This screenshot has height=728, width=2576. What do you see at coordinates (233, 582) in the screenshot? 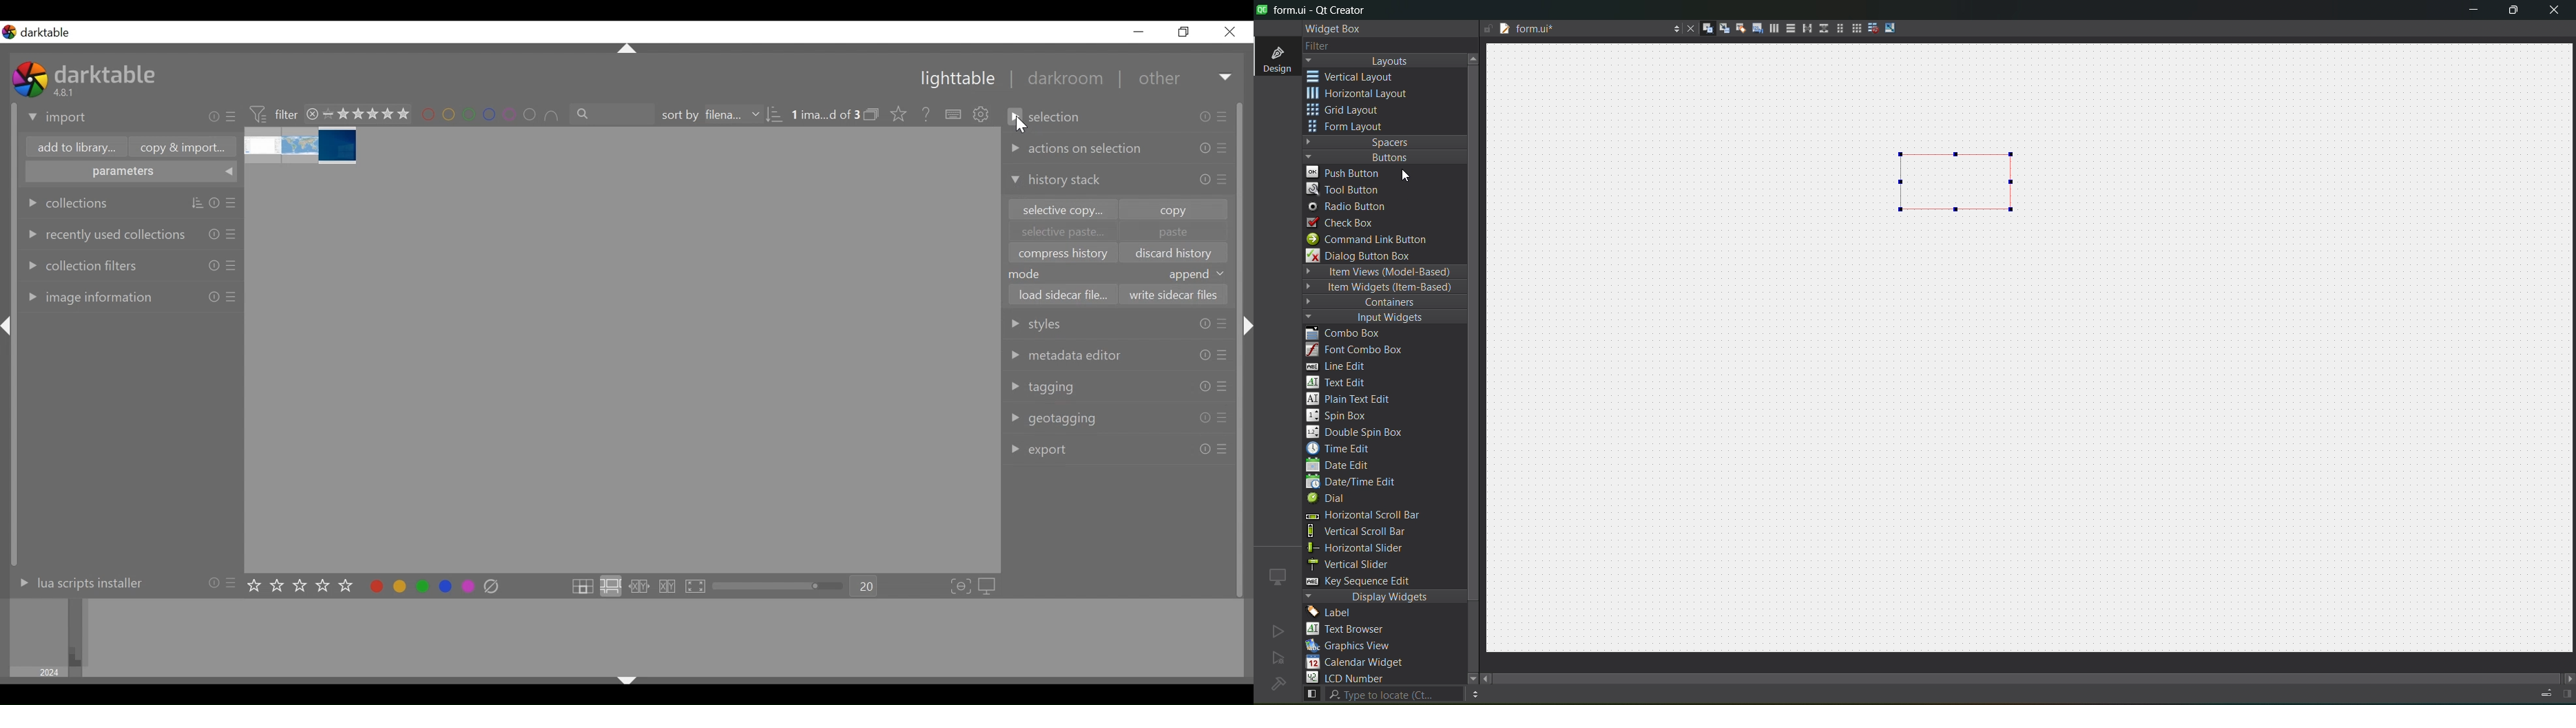
I see `presets` at bounding box center [233, 582].